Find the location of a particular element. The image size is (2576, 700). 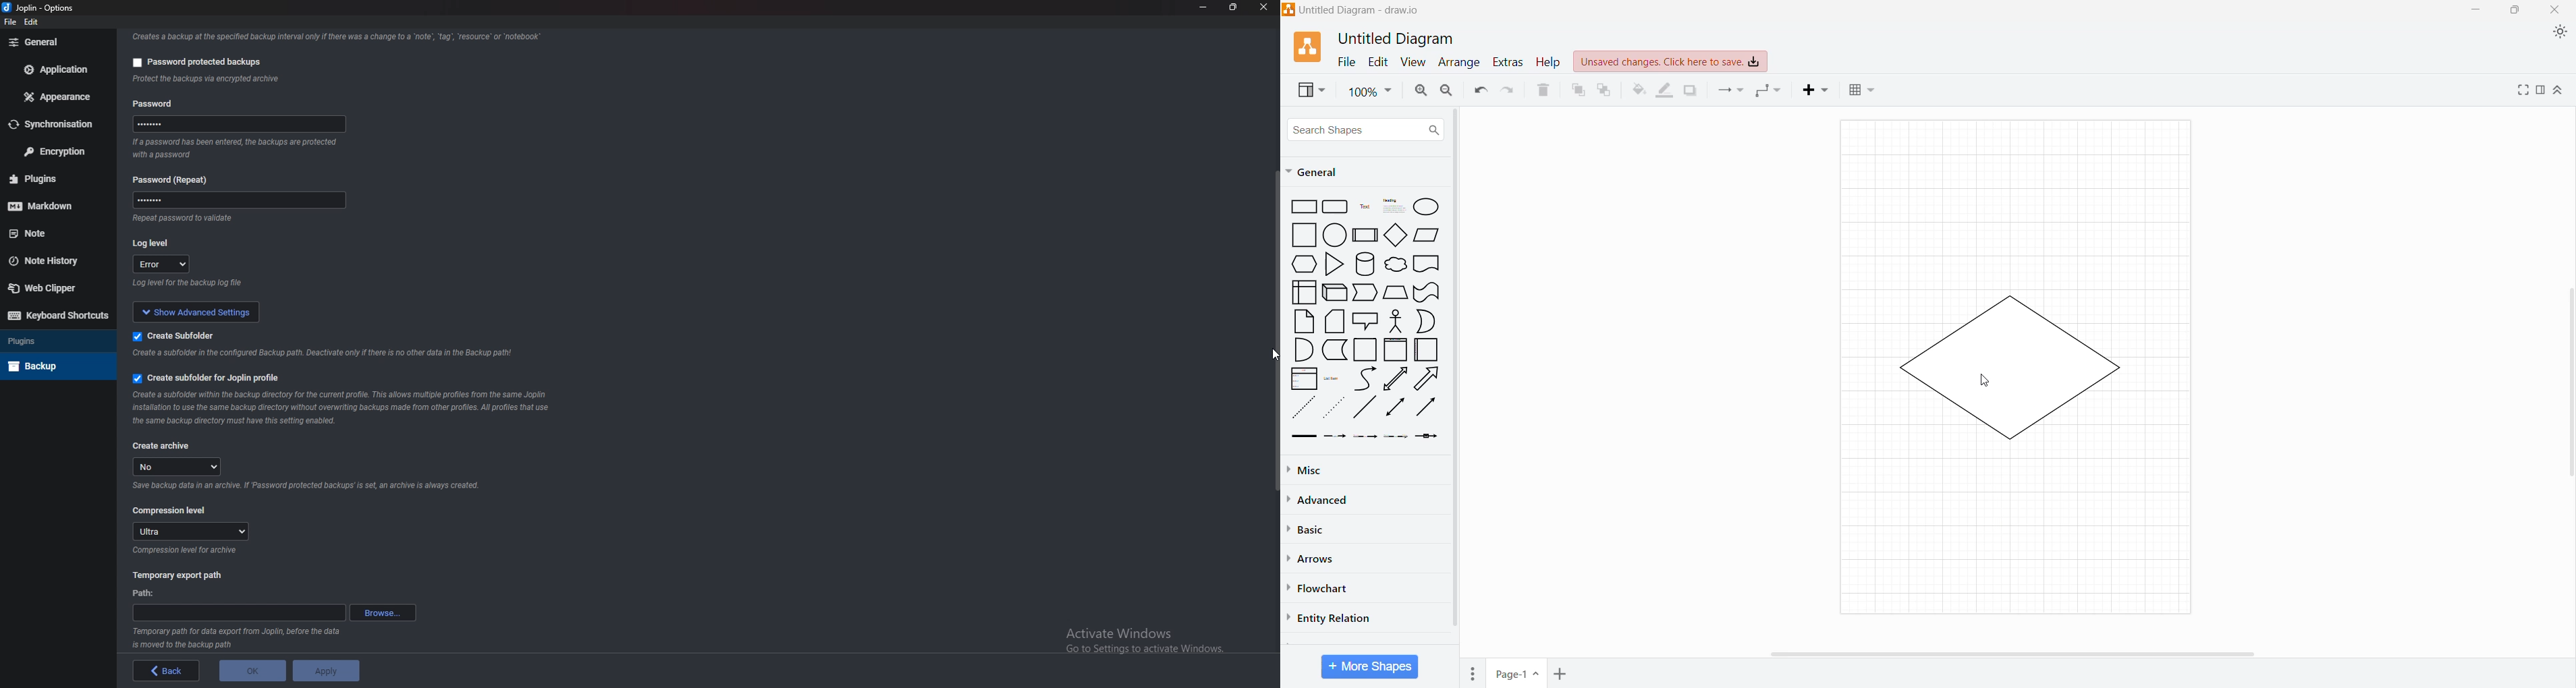

create subfolder is located at coordinates (176, 335).